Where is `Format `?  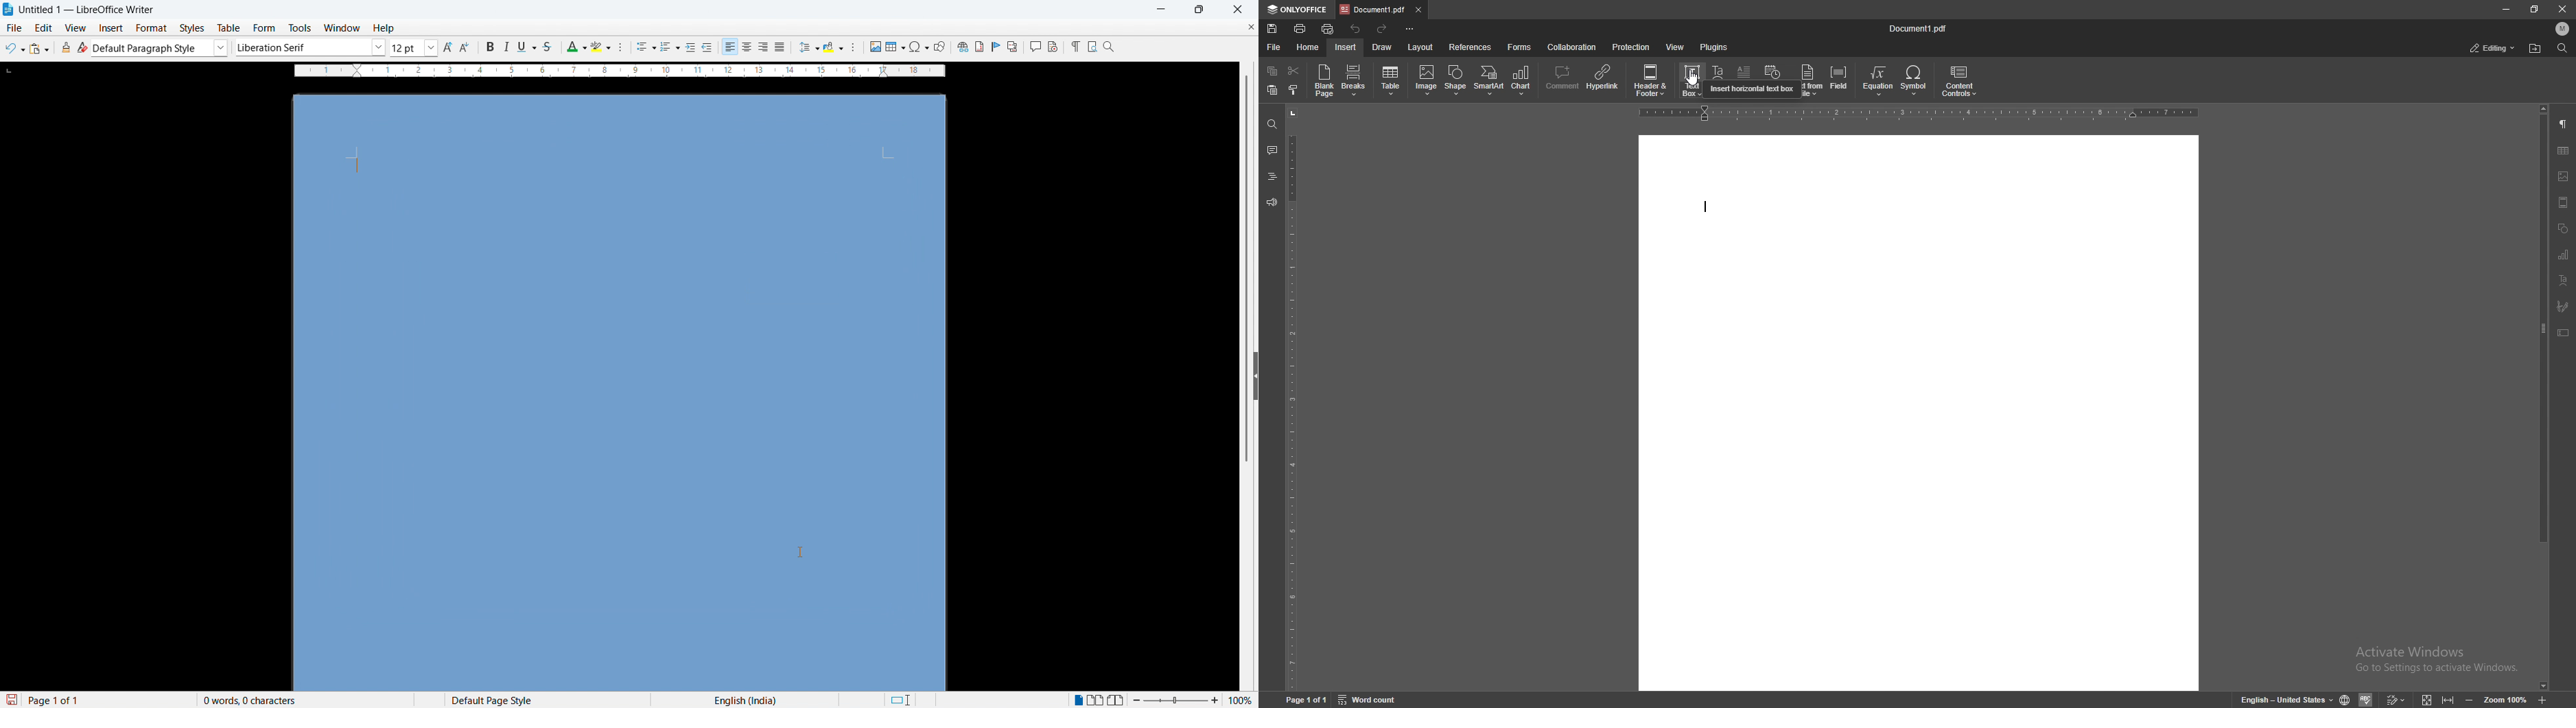
Format  is located at coordinates (151, 28).